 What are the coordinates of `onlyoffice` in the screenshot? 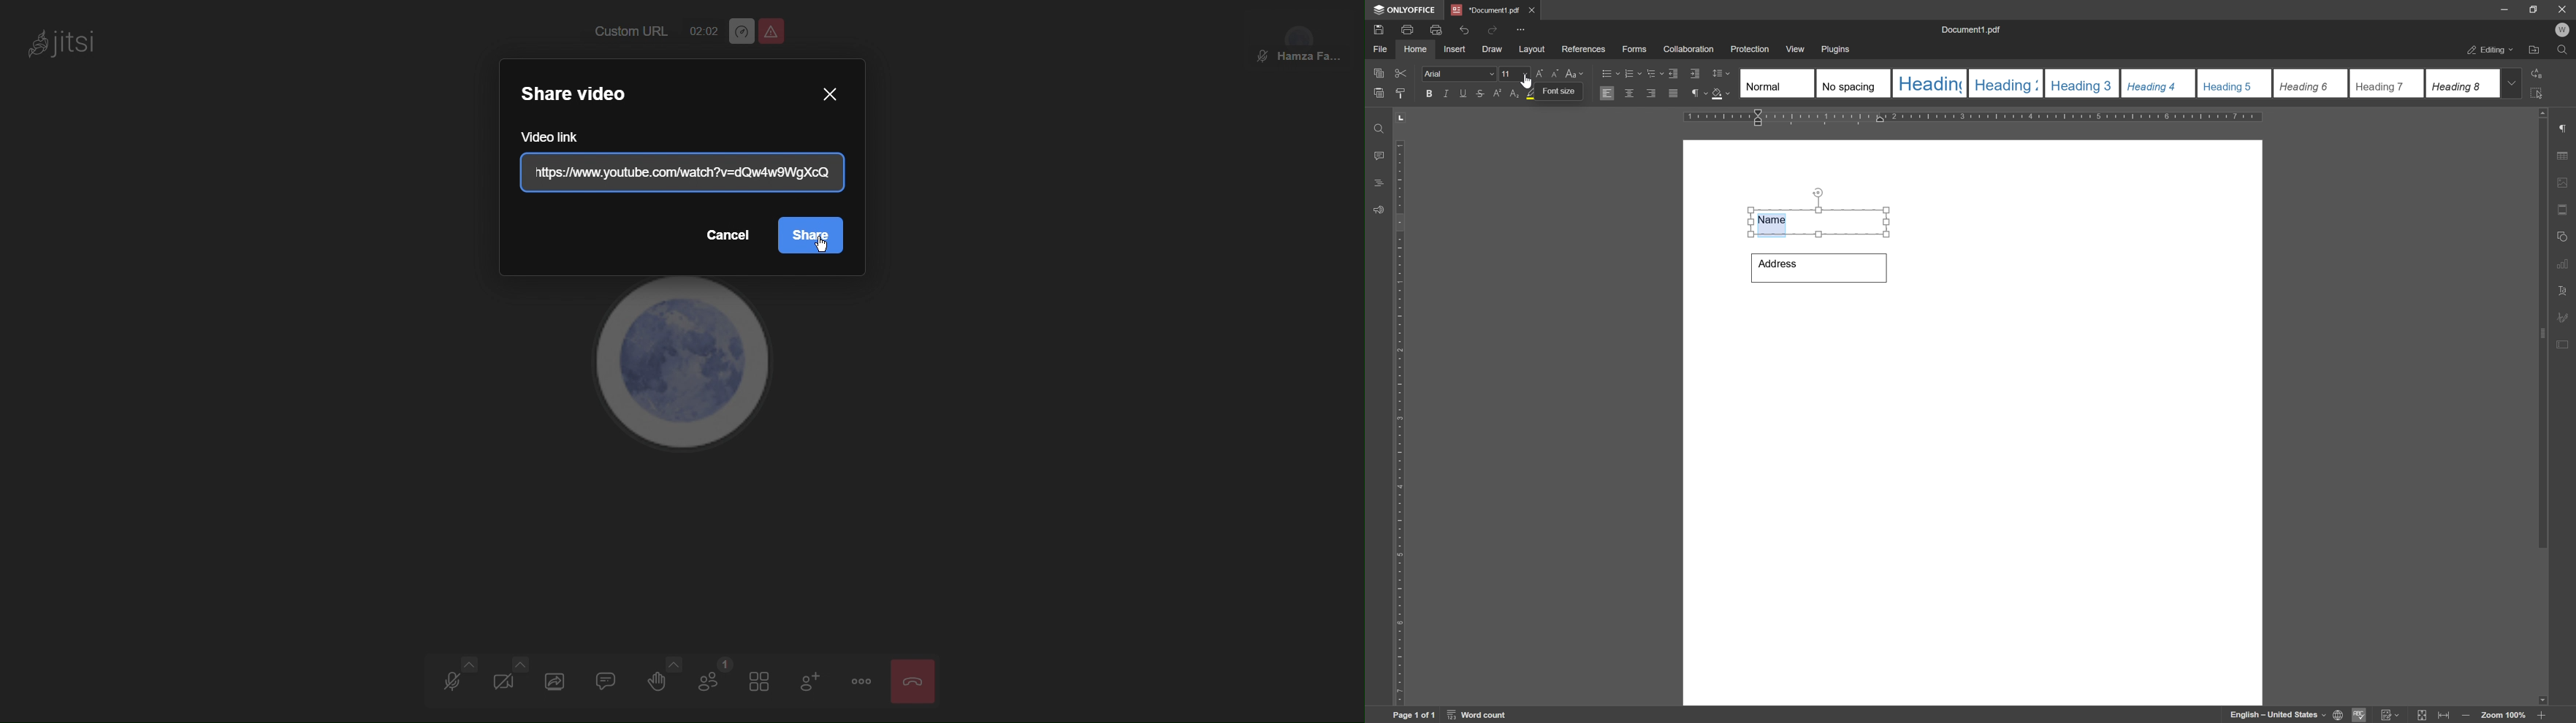 It's located at (1406, 10).